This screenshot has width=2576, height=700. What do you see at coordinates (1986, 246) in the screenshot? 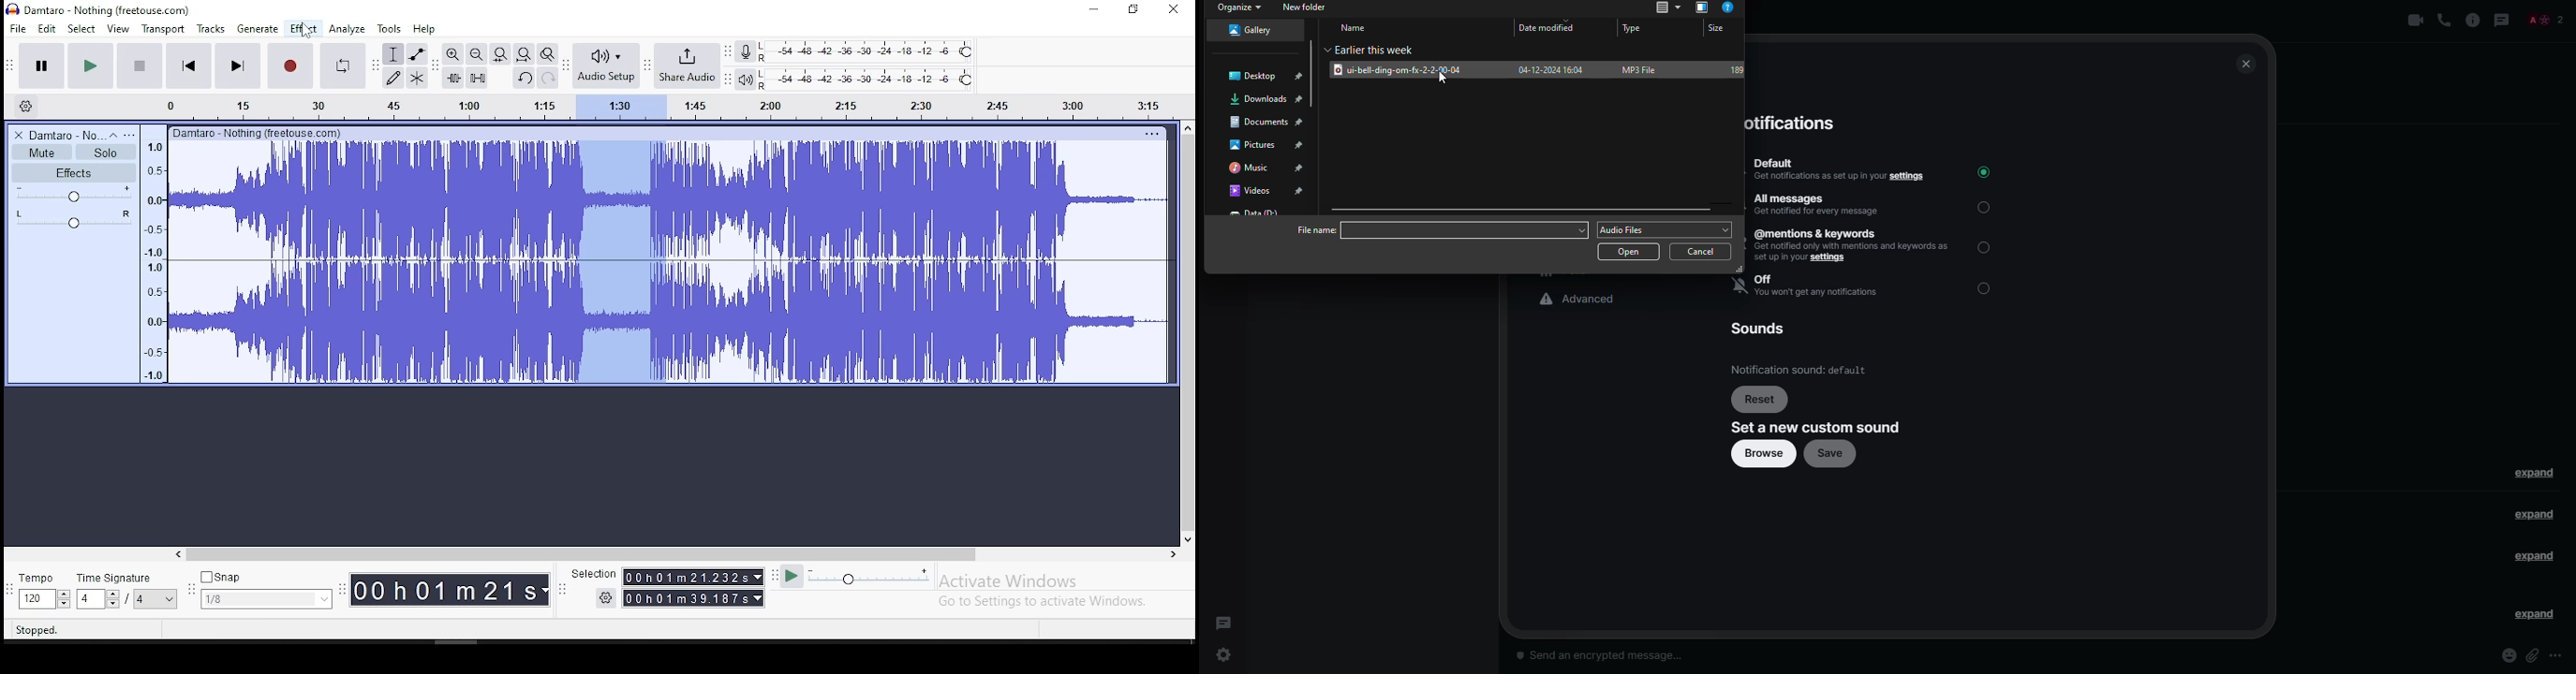
I see `select` at bounding box center [1986, 246].